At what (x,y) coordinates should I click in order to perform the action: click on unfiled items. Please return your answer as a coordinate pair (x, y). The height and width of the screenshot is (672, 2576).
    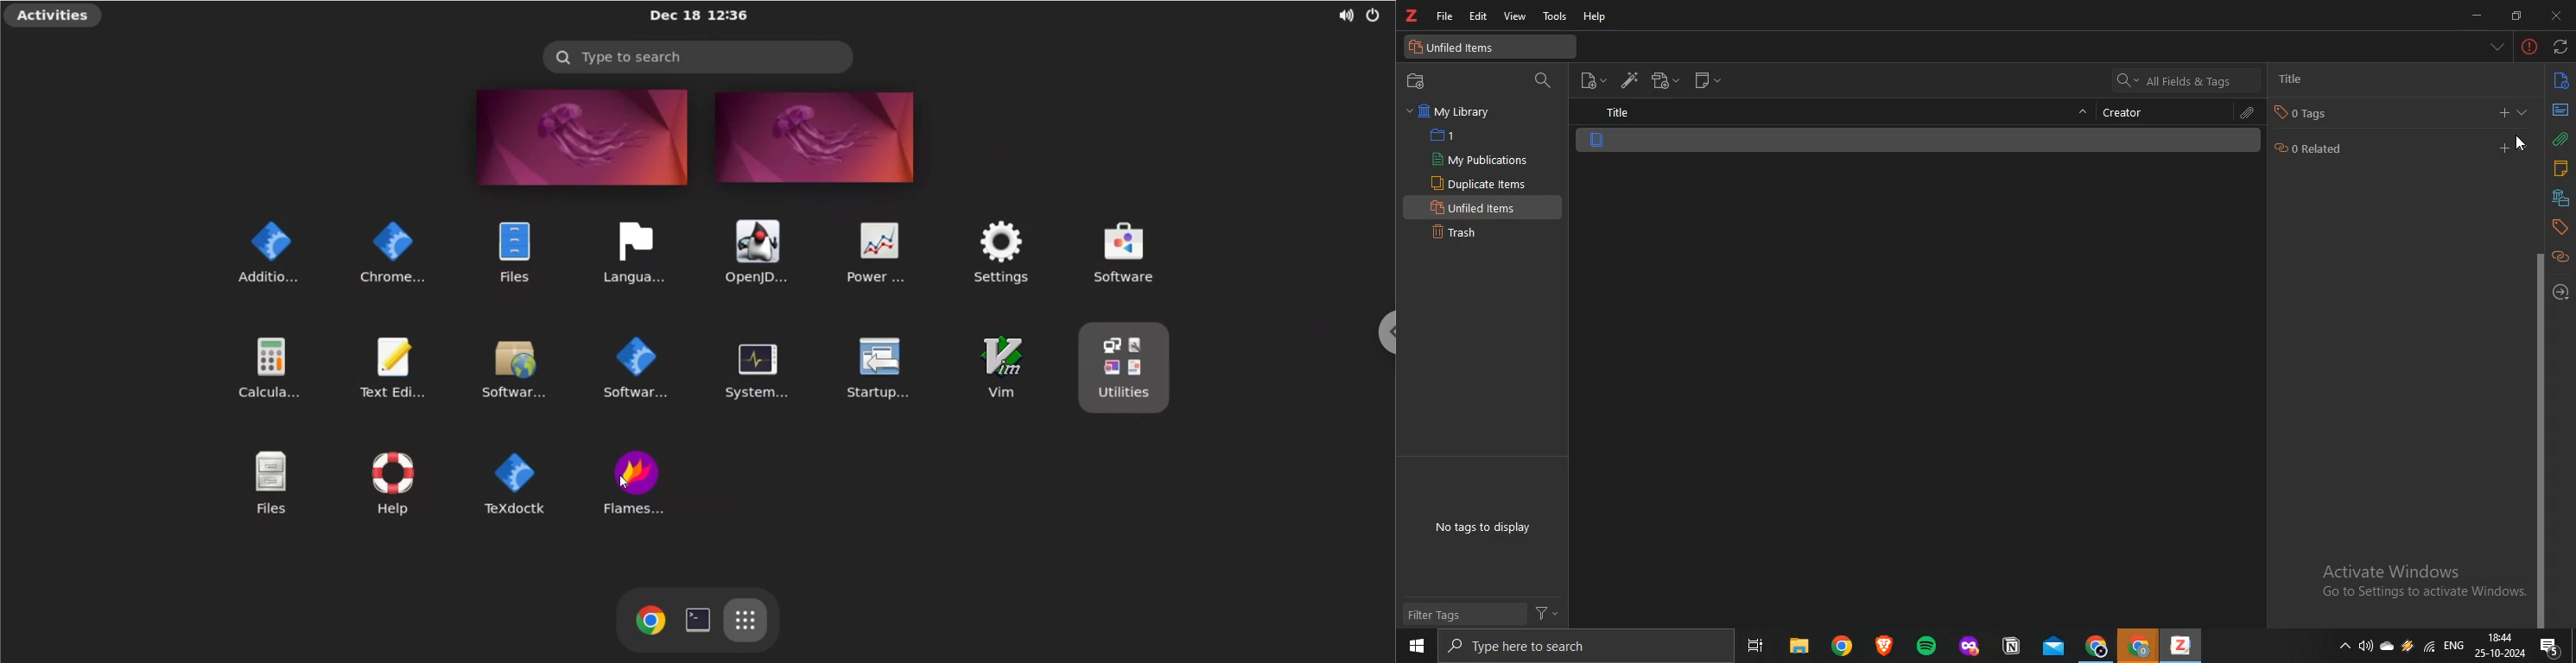
    Looking at the image, I should click on (1484, 207).